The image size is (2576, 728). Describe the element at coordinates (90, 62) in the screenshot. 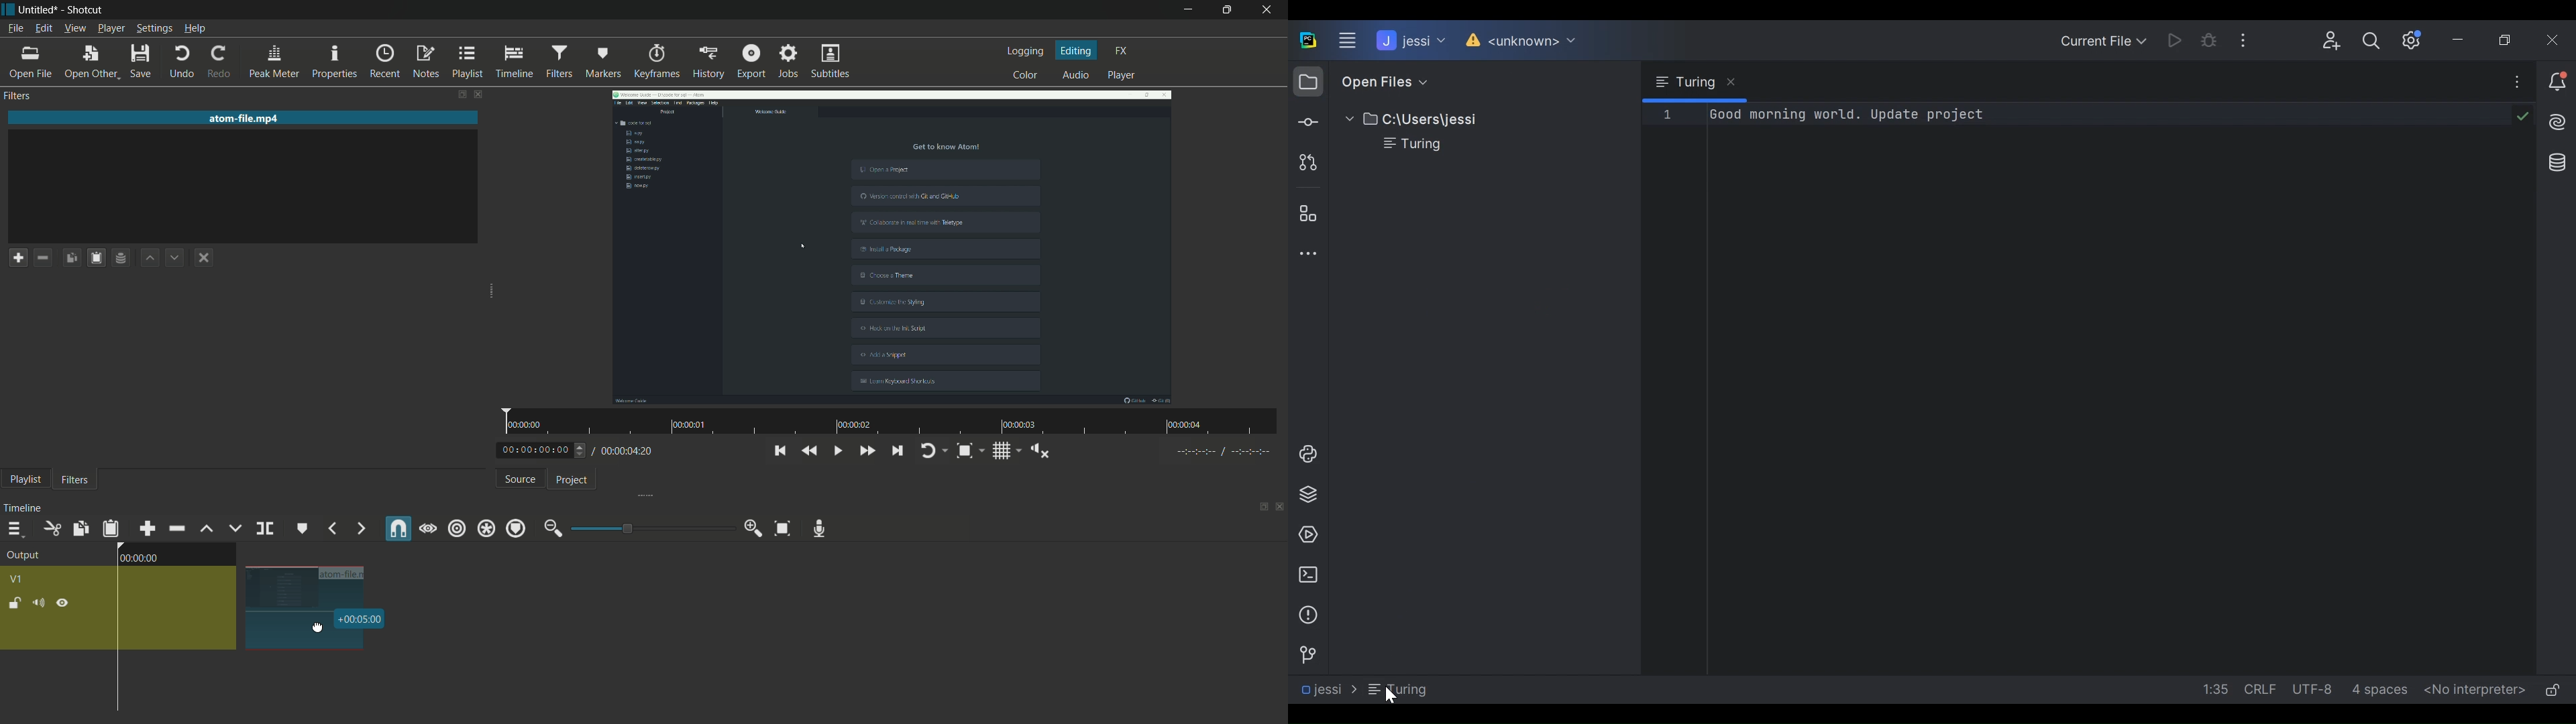

I see `open other` at that location.